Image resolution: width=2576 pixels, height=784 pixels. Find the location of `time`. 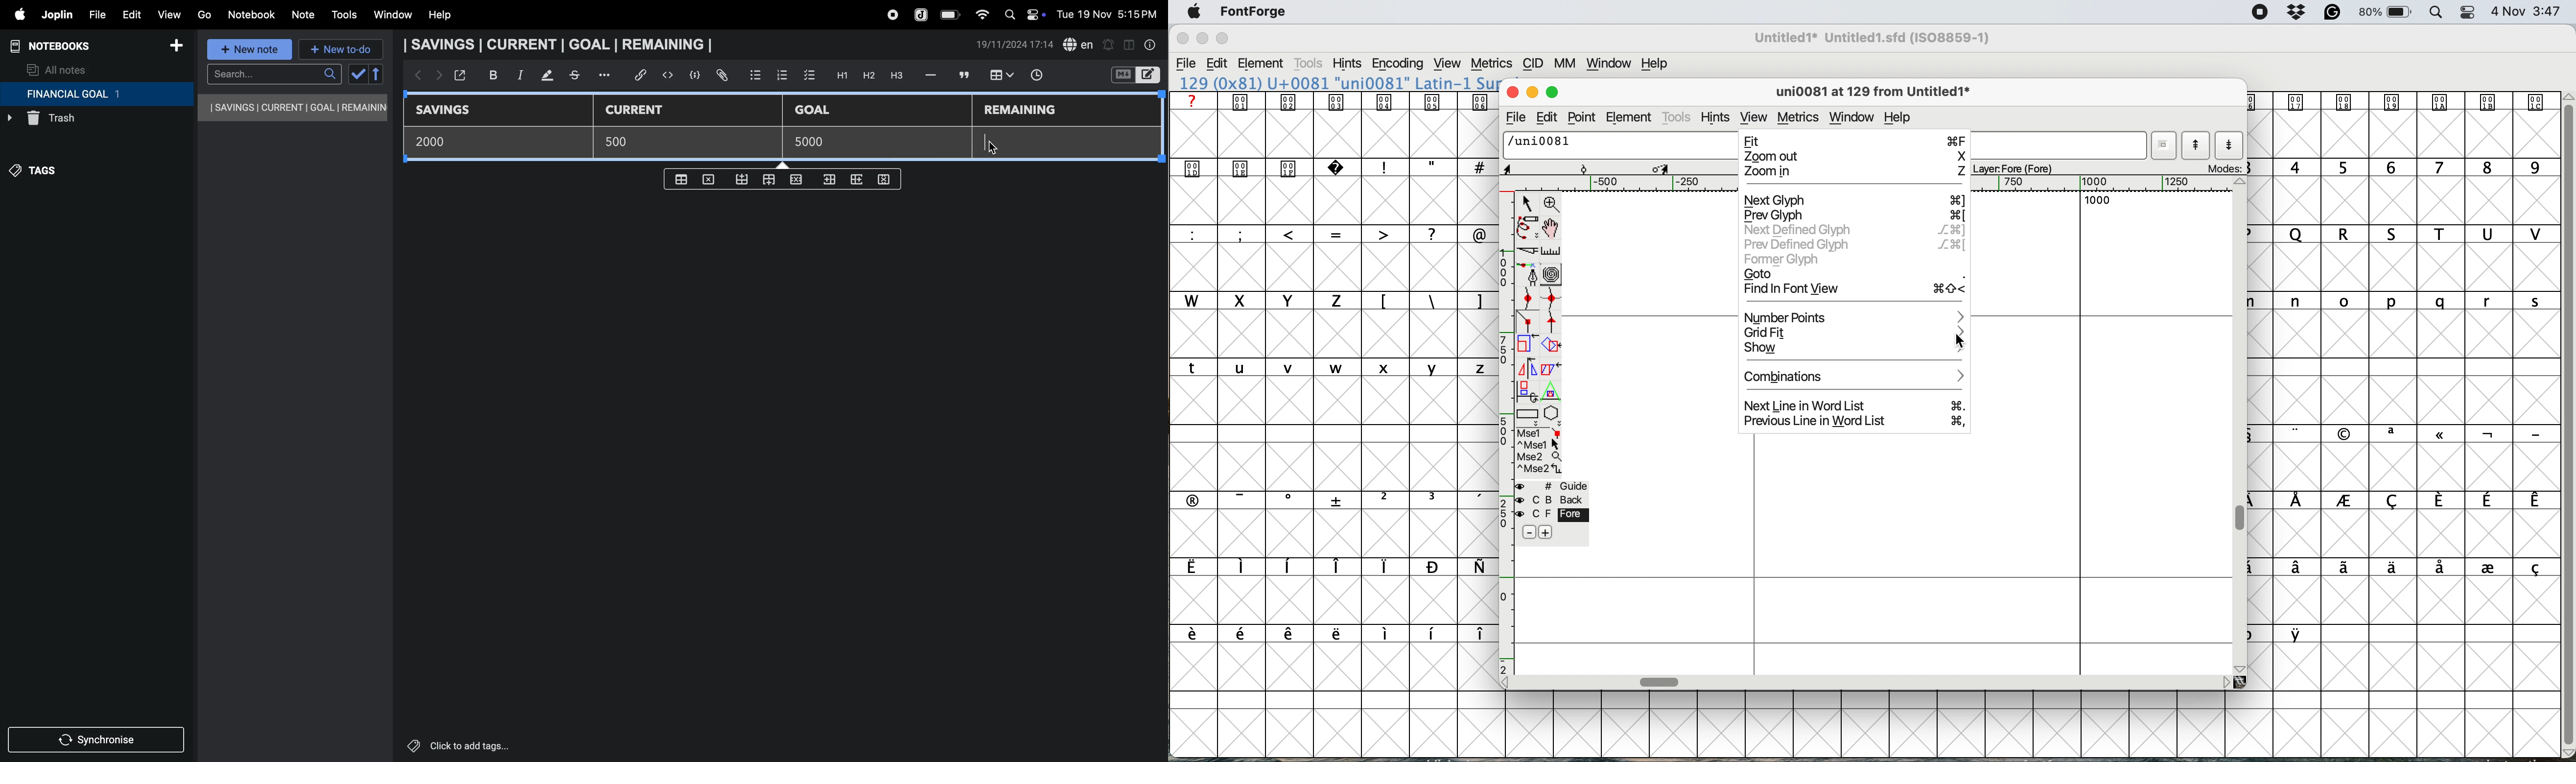

time is located at coordinates (1043, 76).